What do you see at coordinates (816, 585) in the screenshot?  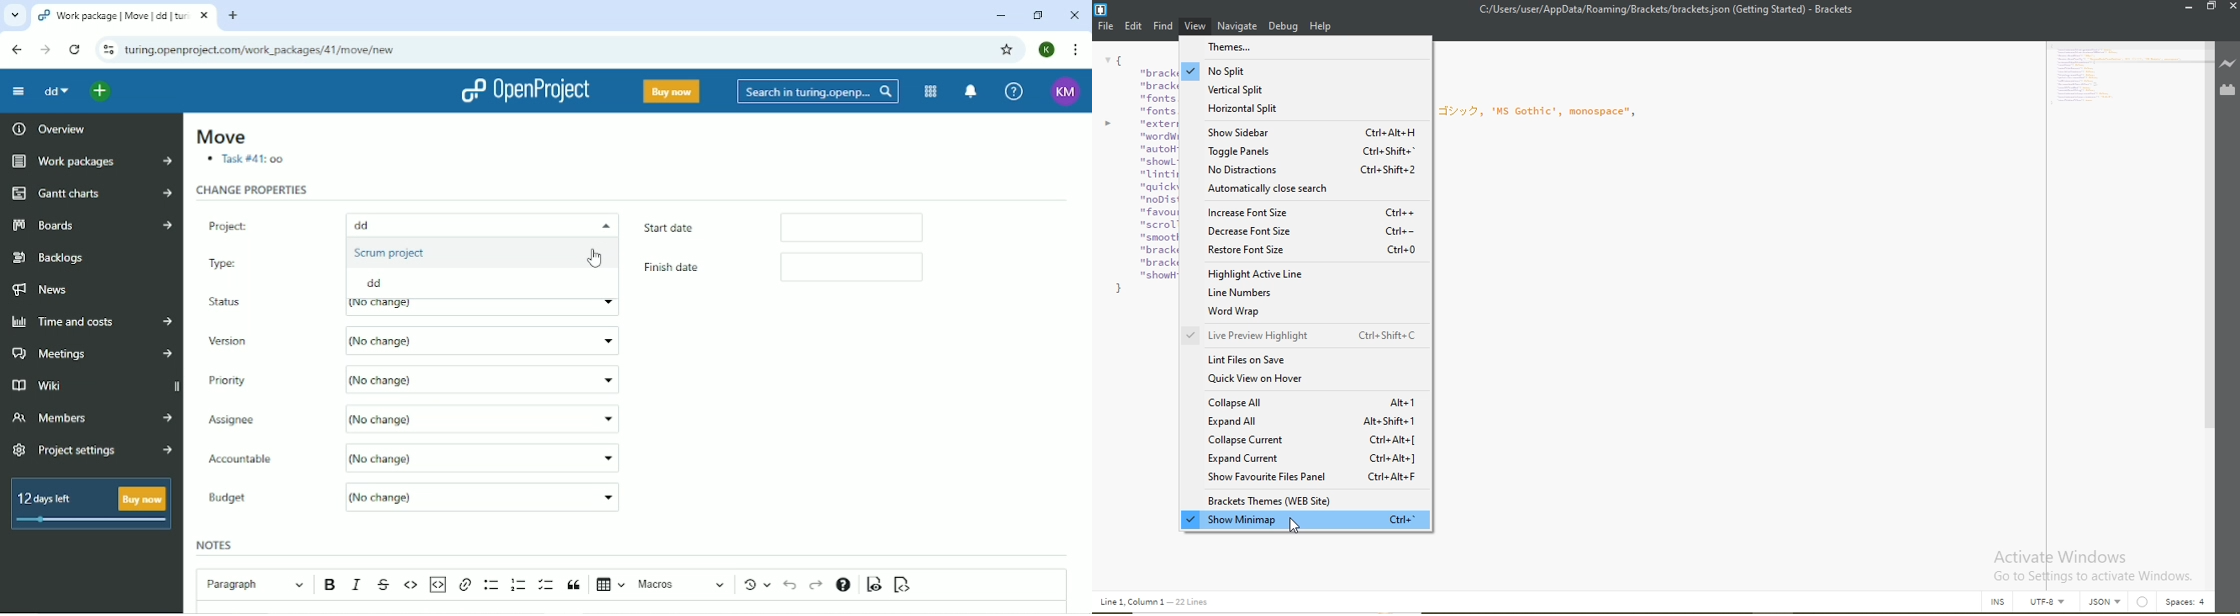 I see `Redo` at bounding box center [816, 585].